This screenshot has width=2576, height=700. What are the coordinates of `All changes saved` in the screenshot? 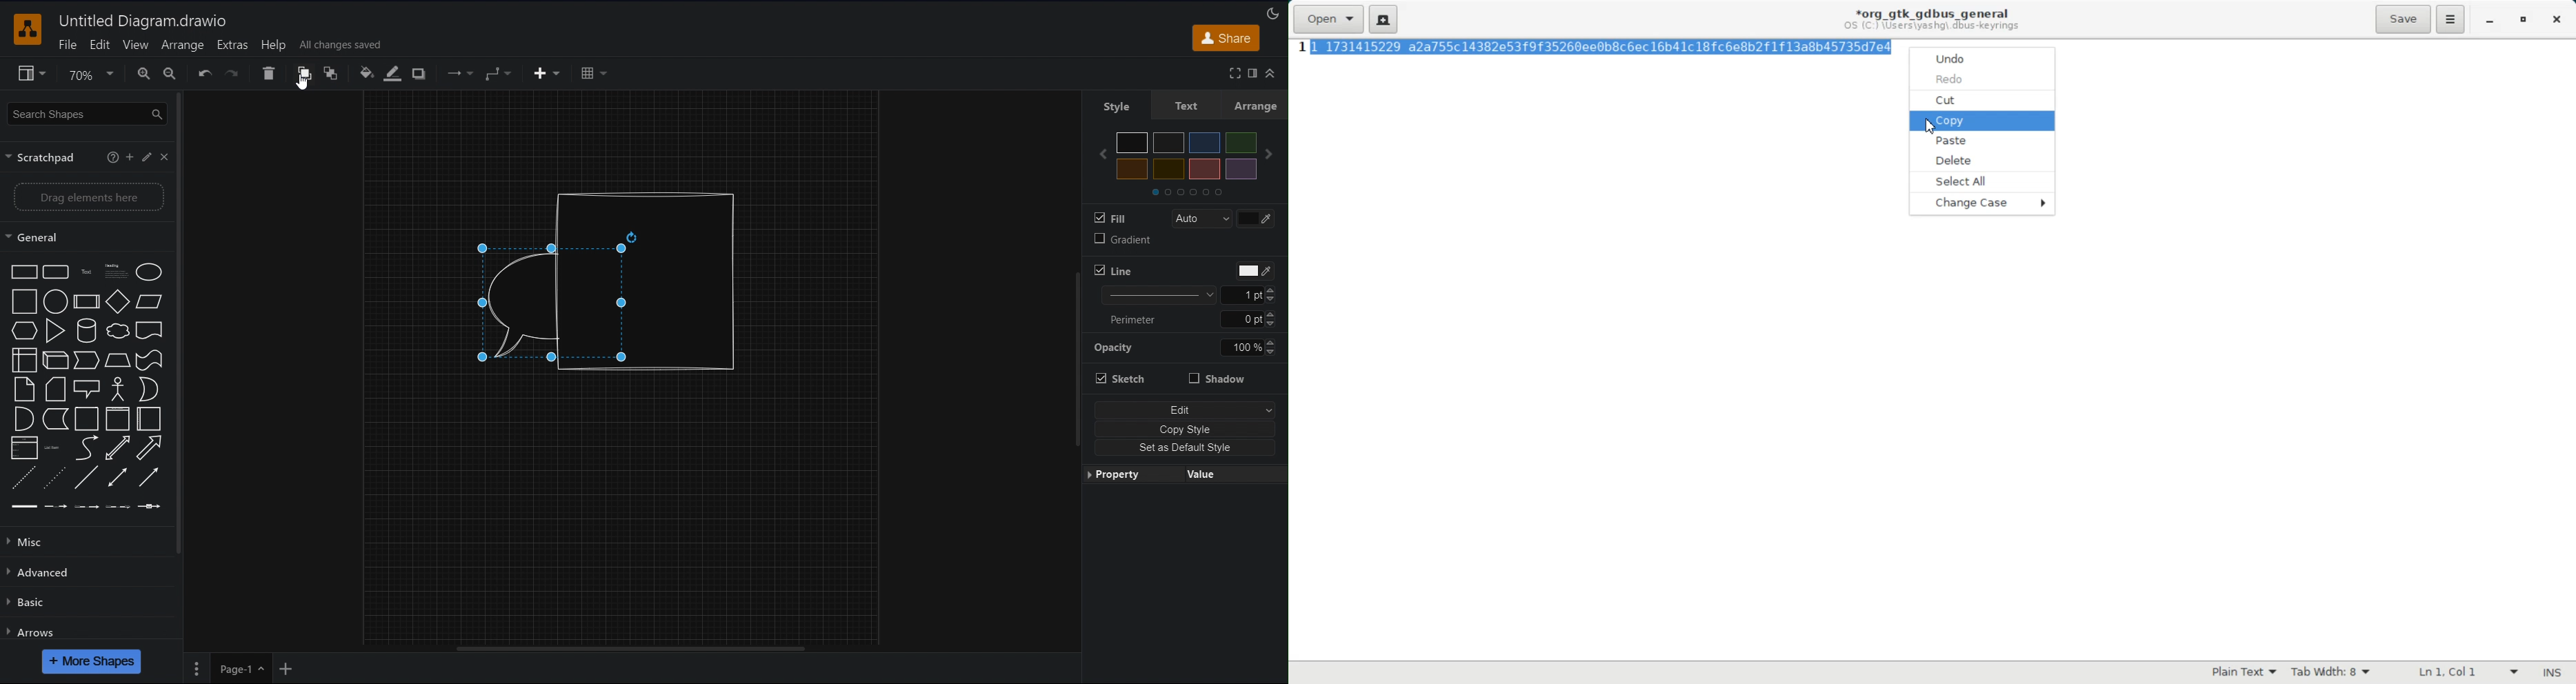 It's located at (341, 45).